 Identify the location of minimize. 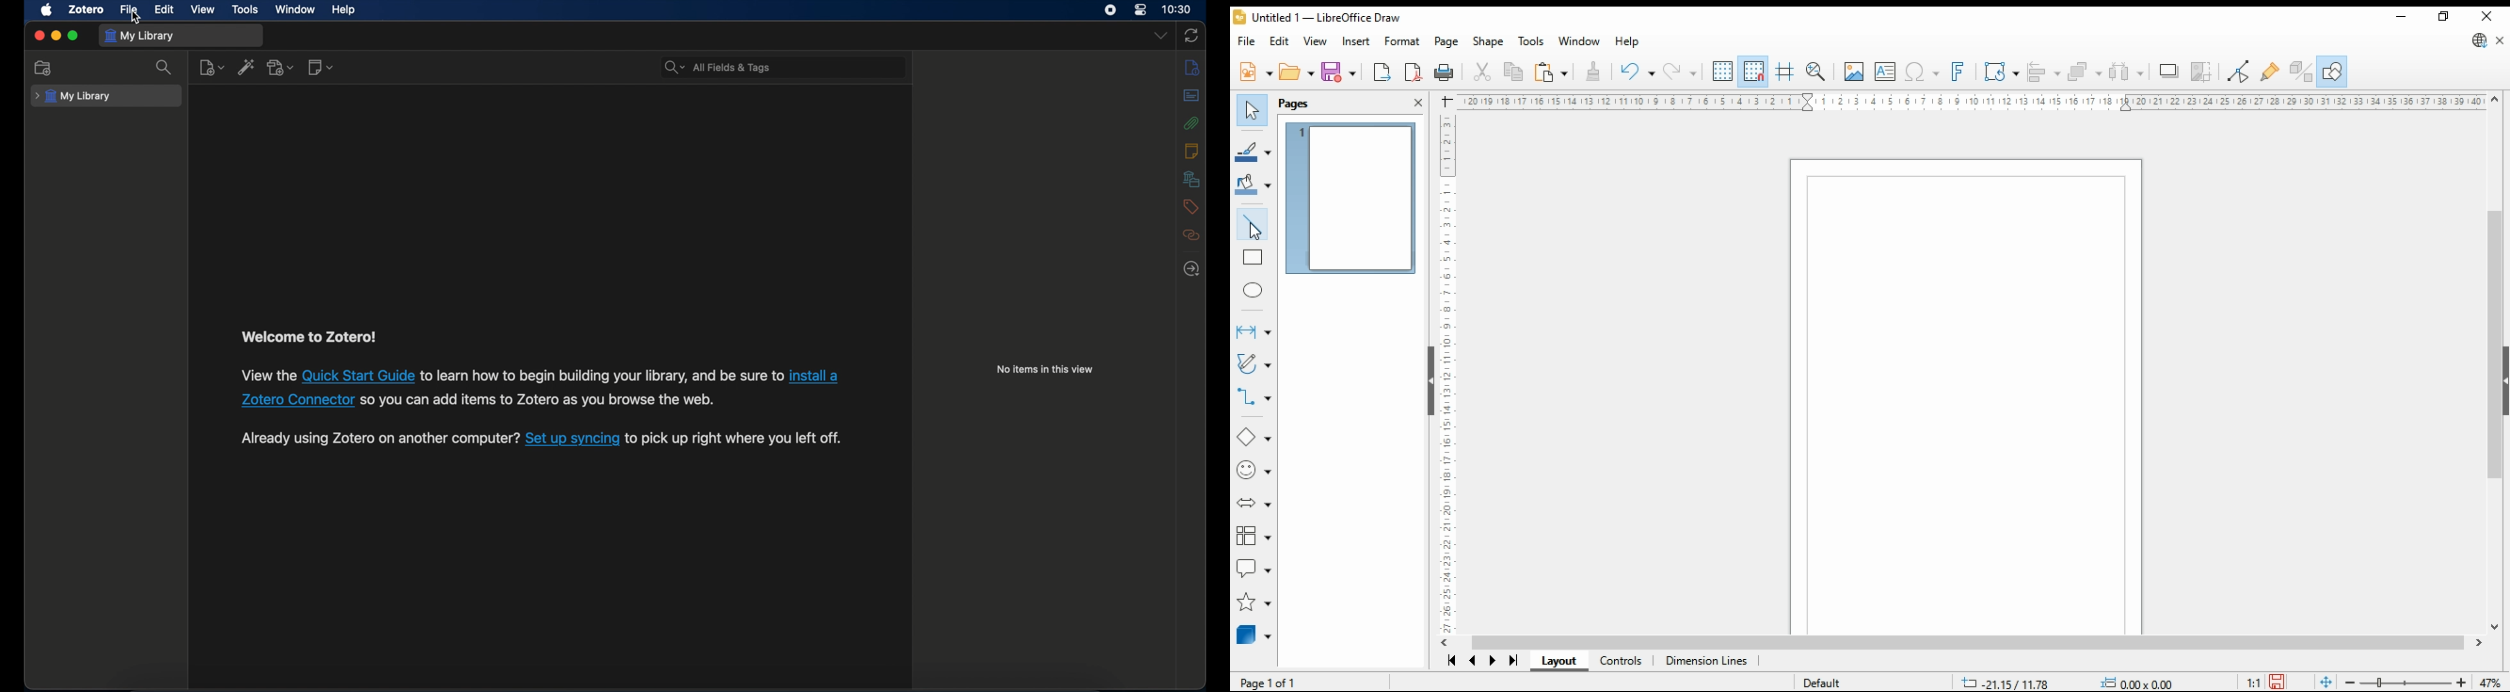
(55, 35).